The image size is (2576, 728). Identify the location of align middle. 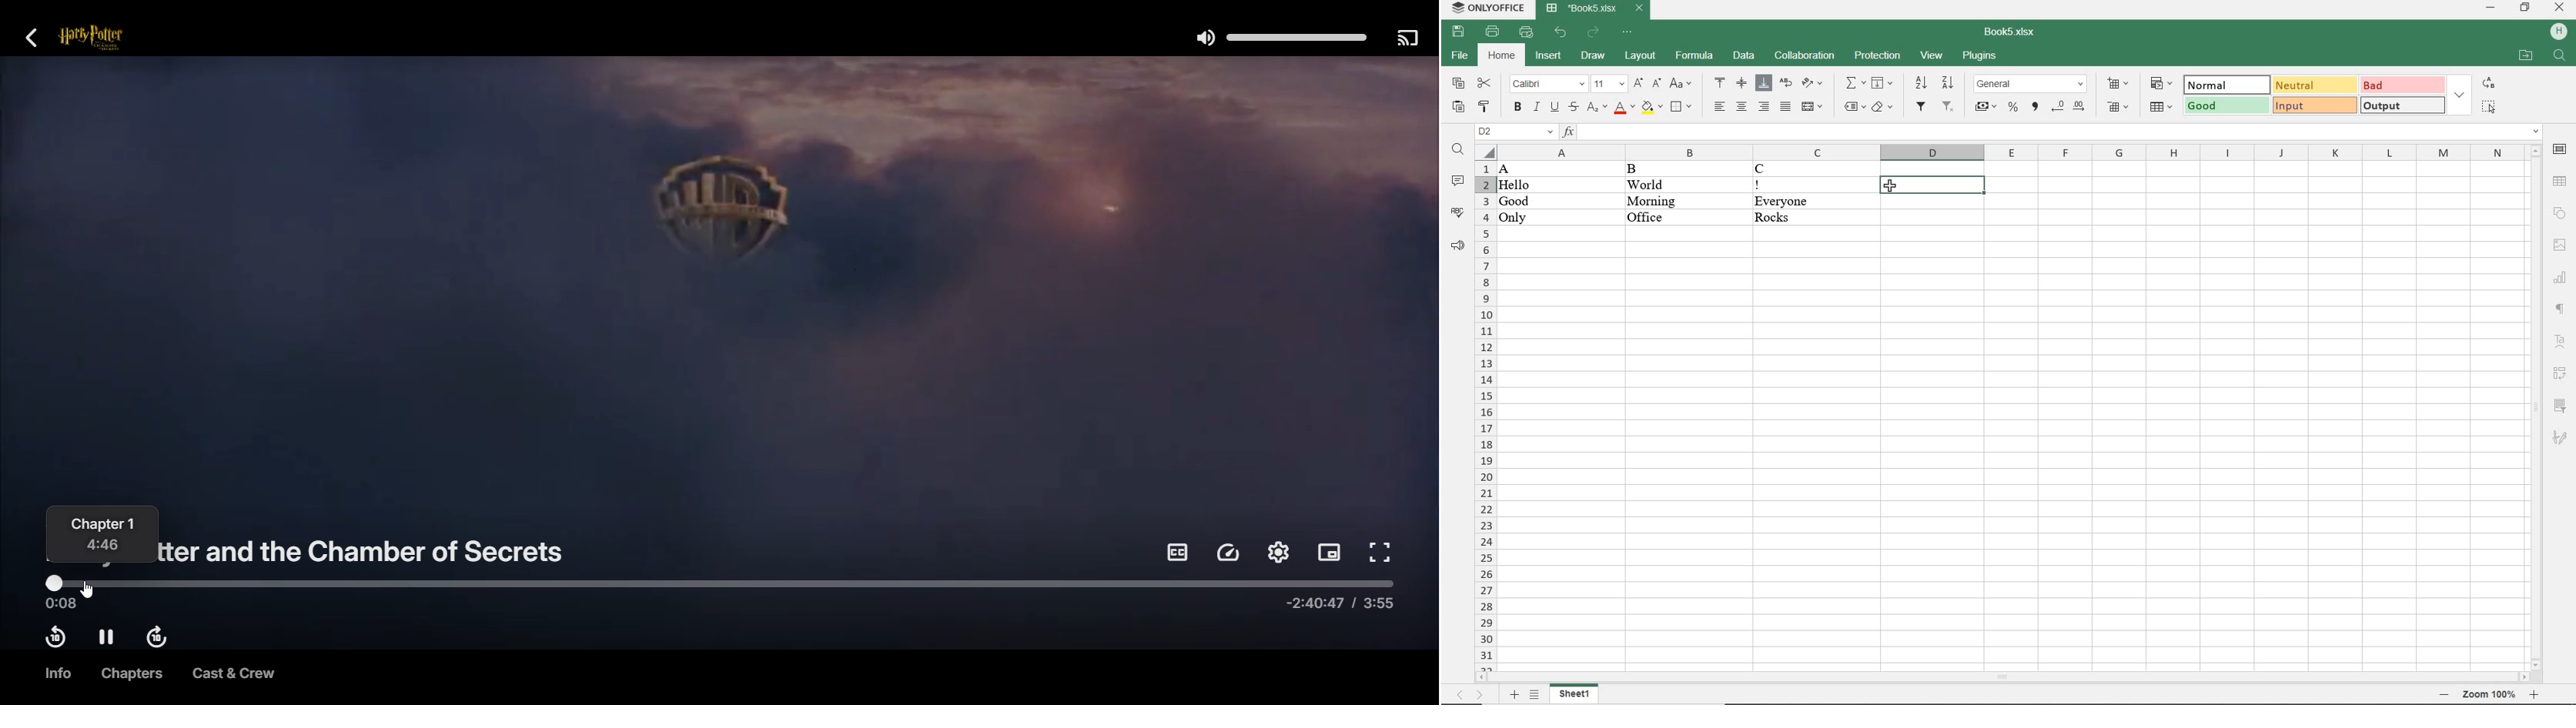
(1742, 84).